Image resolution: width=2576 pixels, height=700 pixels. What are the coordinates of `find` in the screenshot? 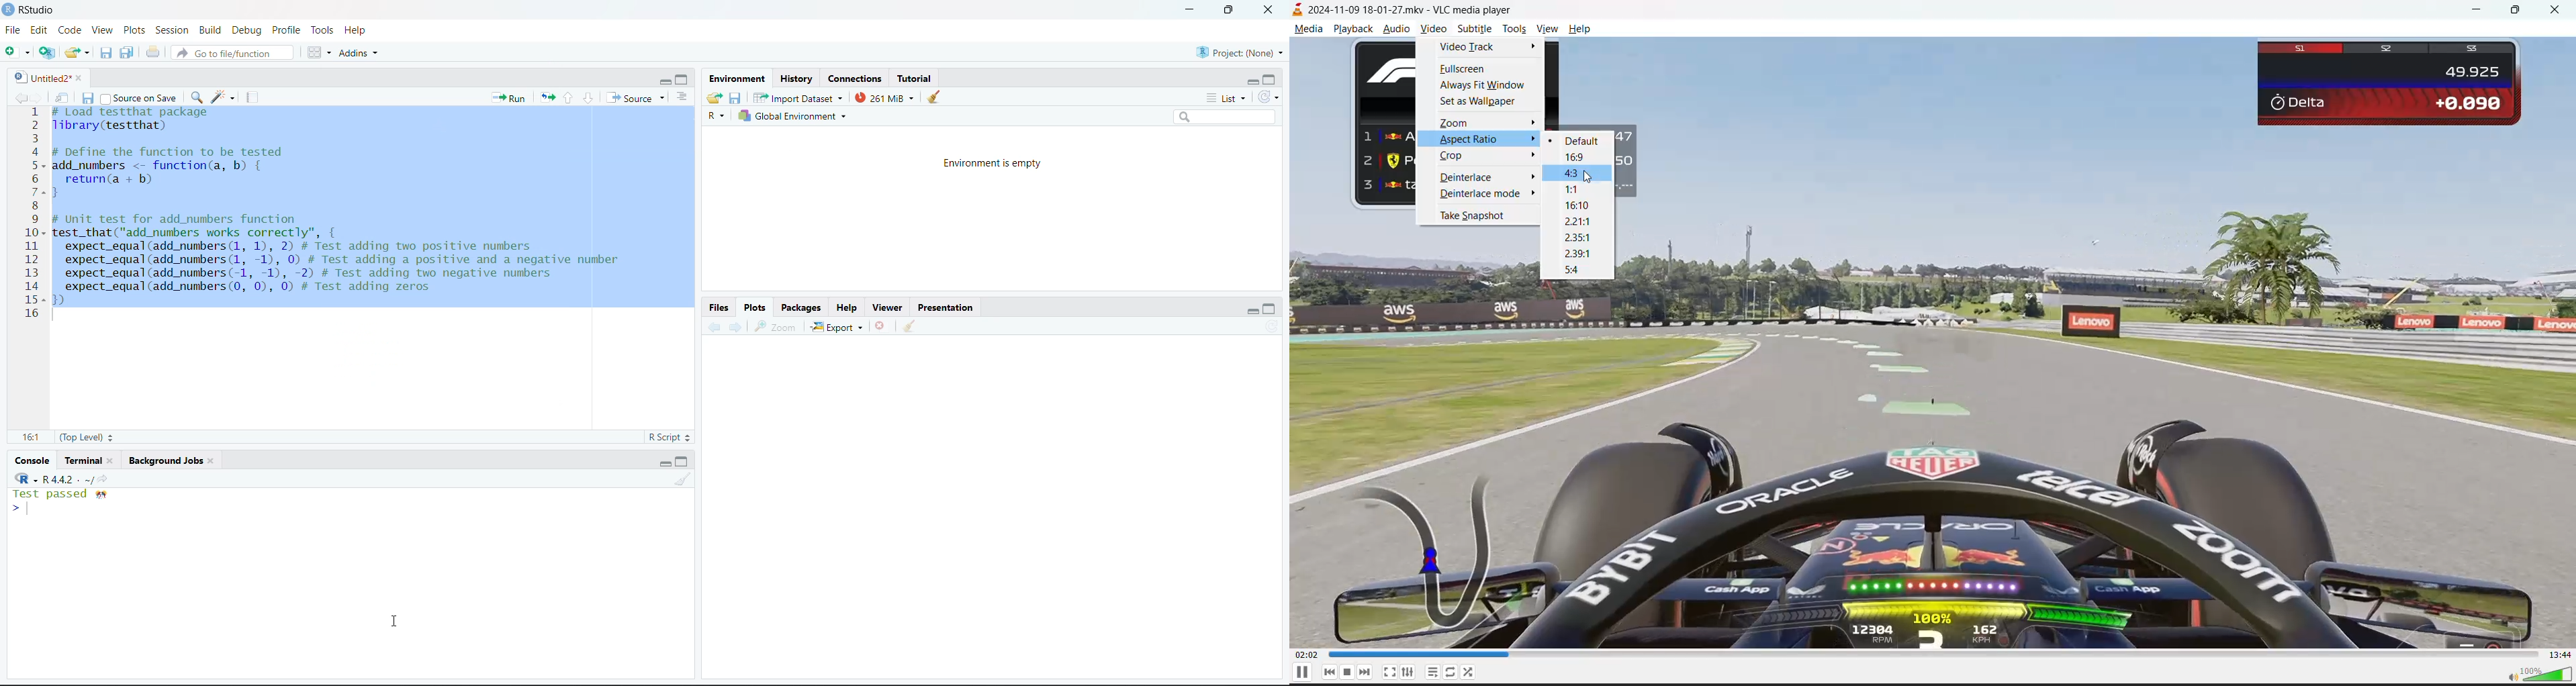 It's located at (196, 97).